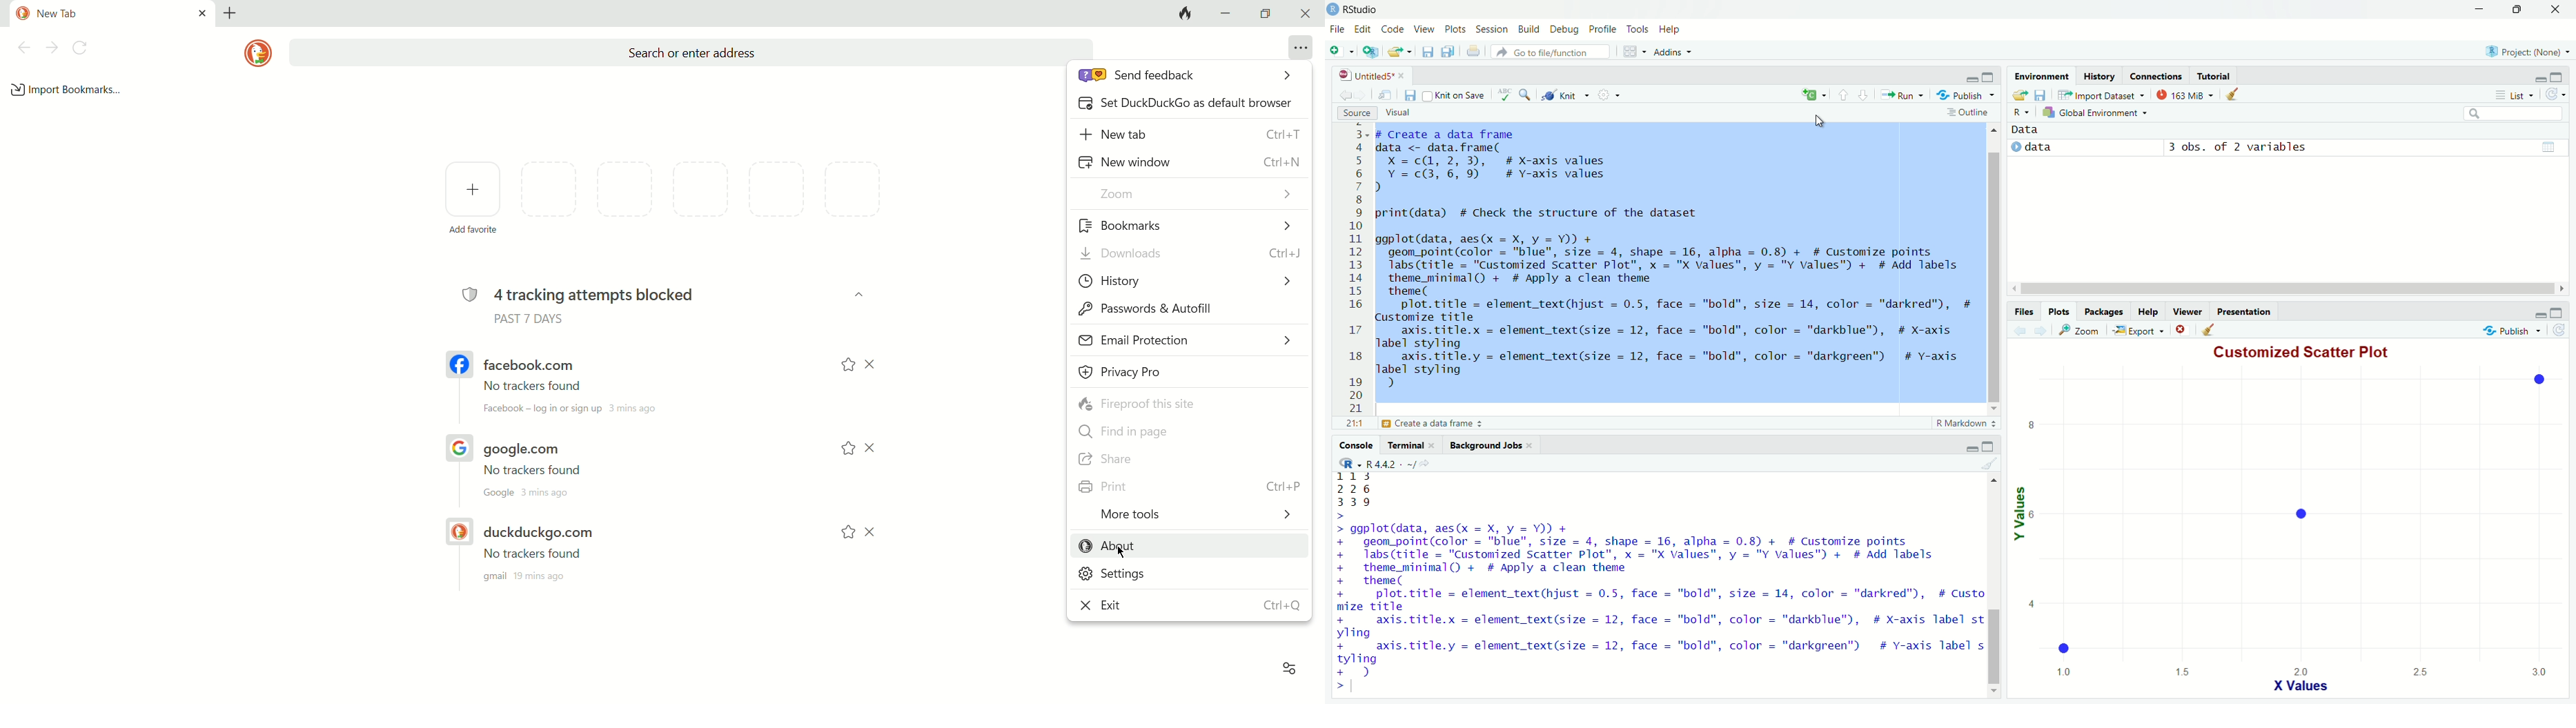 The height and width of the screenshot is (728, 2576). Describe the element at coordinates (1474, 51) in the screenshot. I see `Print the current file` at that location.